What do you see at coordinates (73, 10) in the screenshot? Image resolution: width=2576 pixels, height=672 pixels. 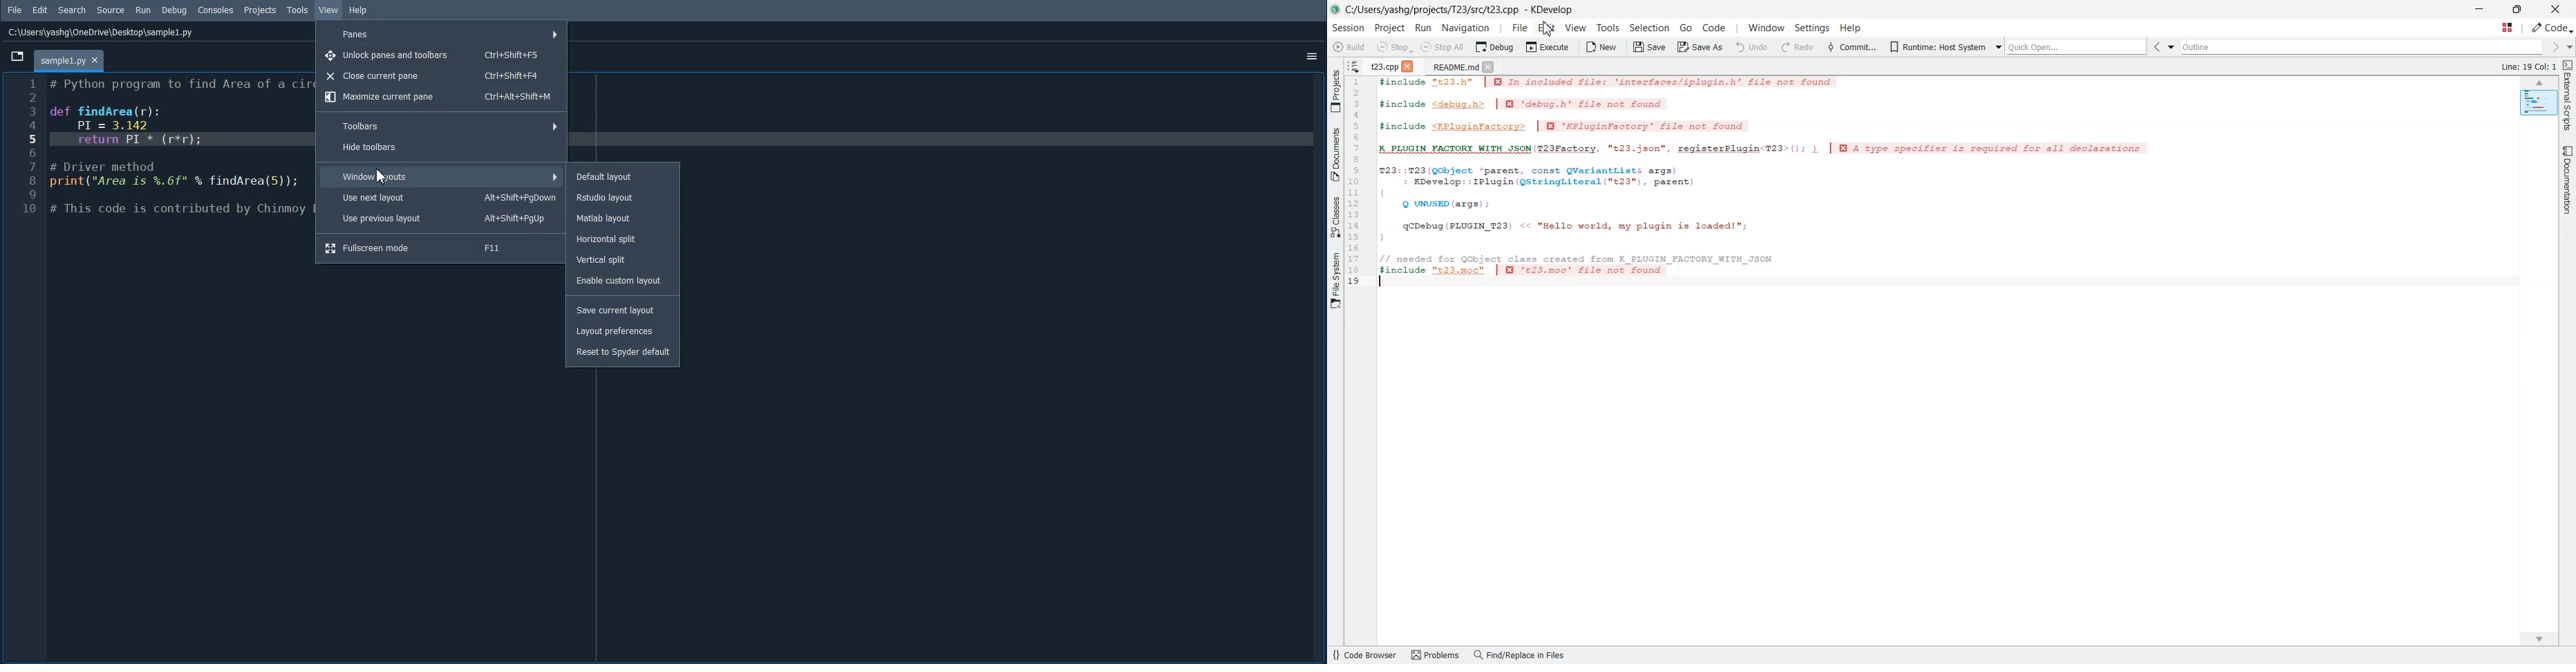 I see `Search` at bounding box center [73, 10].